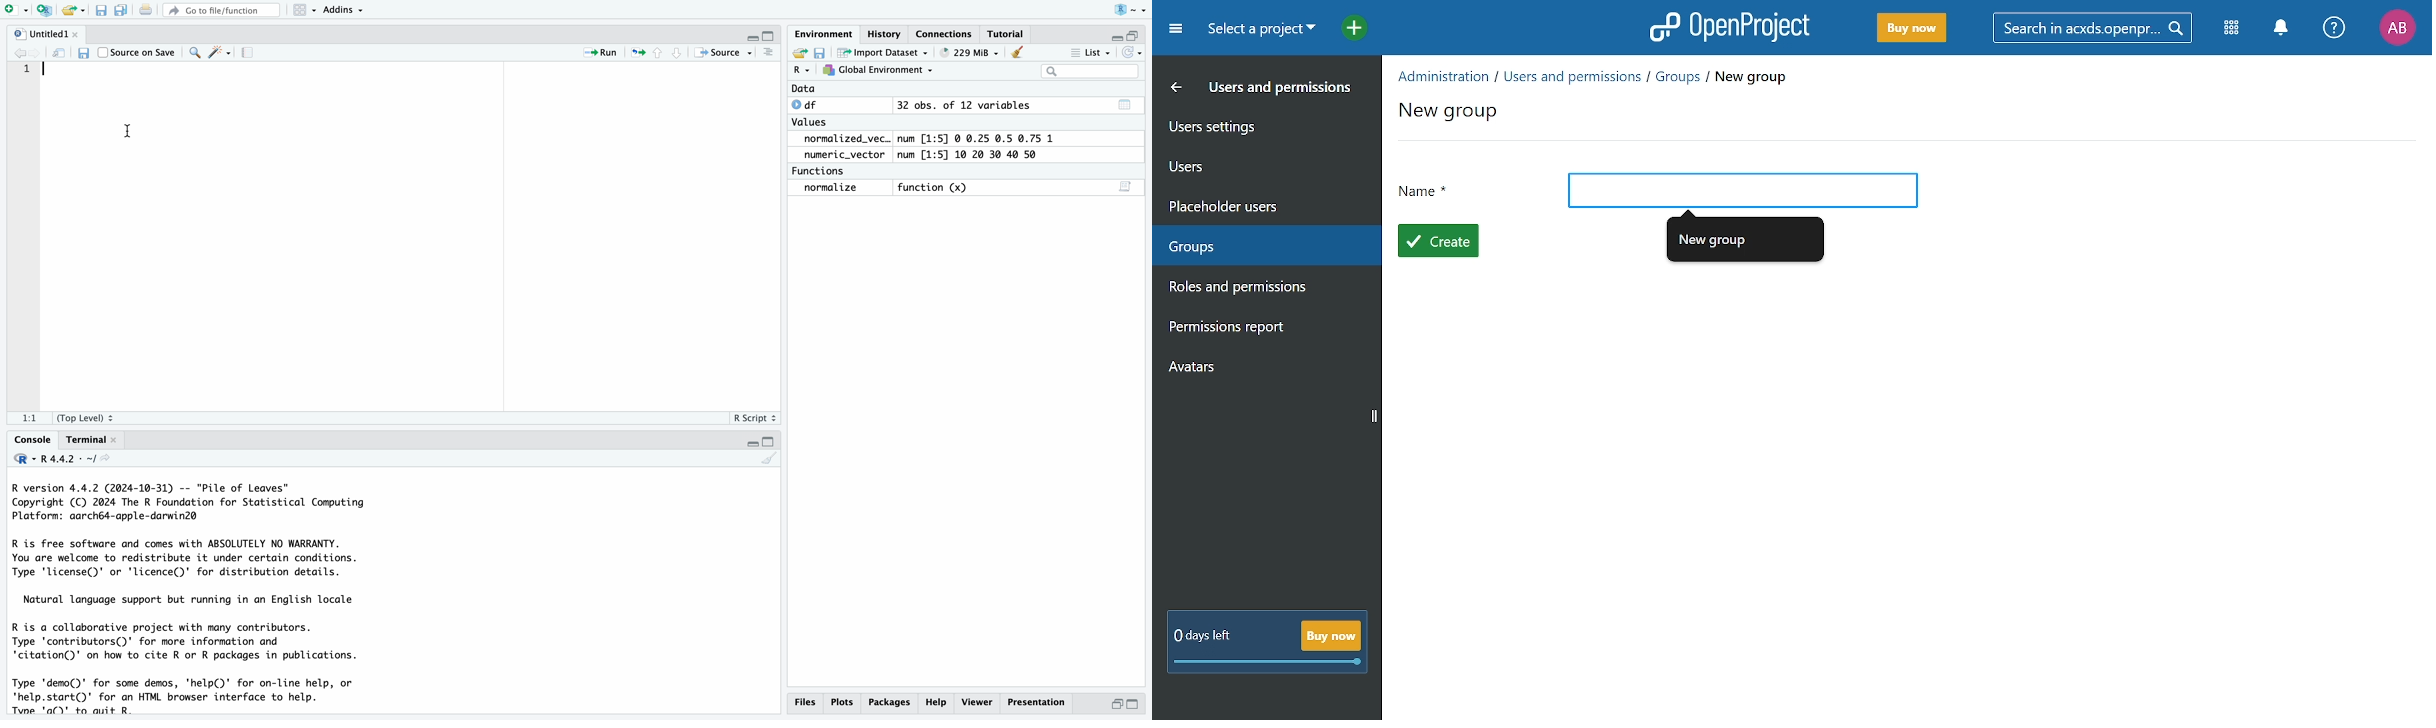 Image resolution: width=2436 pixels, height=728 pixels. What do you see at coordinates (600, 54) in the screenshot?
I see `Run current file` at bounding box center [600, 54].